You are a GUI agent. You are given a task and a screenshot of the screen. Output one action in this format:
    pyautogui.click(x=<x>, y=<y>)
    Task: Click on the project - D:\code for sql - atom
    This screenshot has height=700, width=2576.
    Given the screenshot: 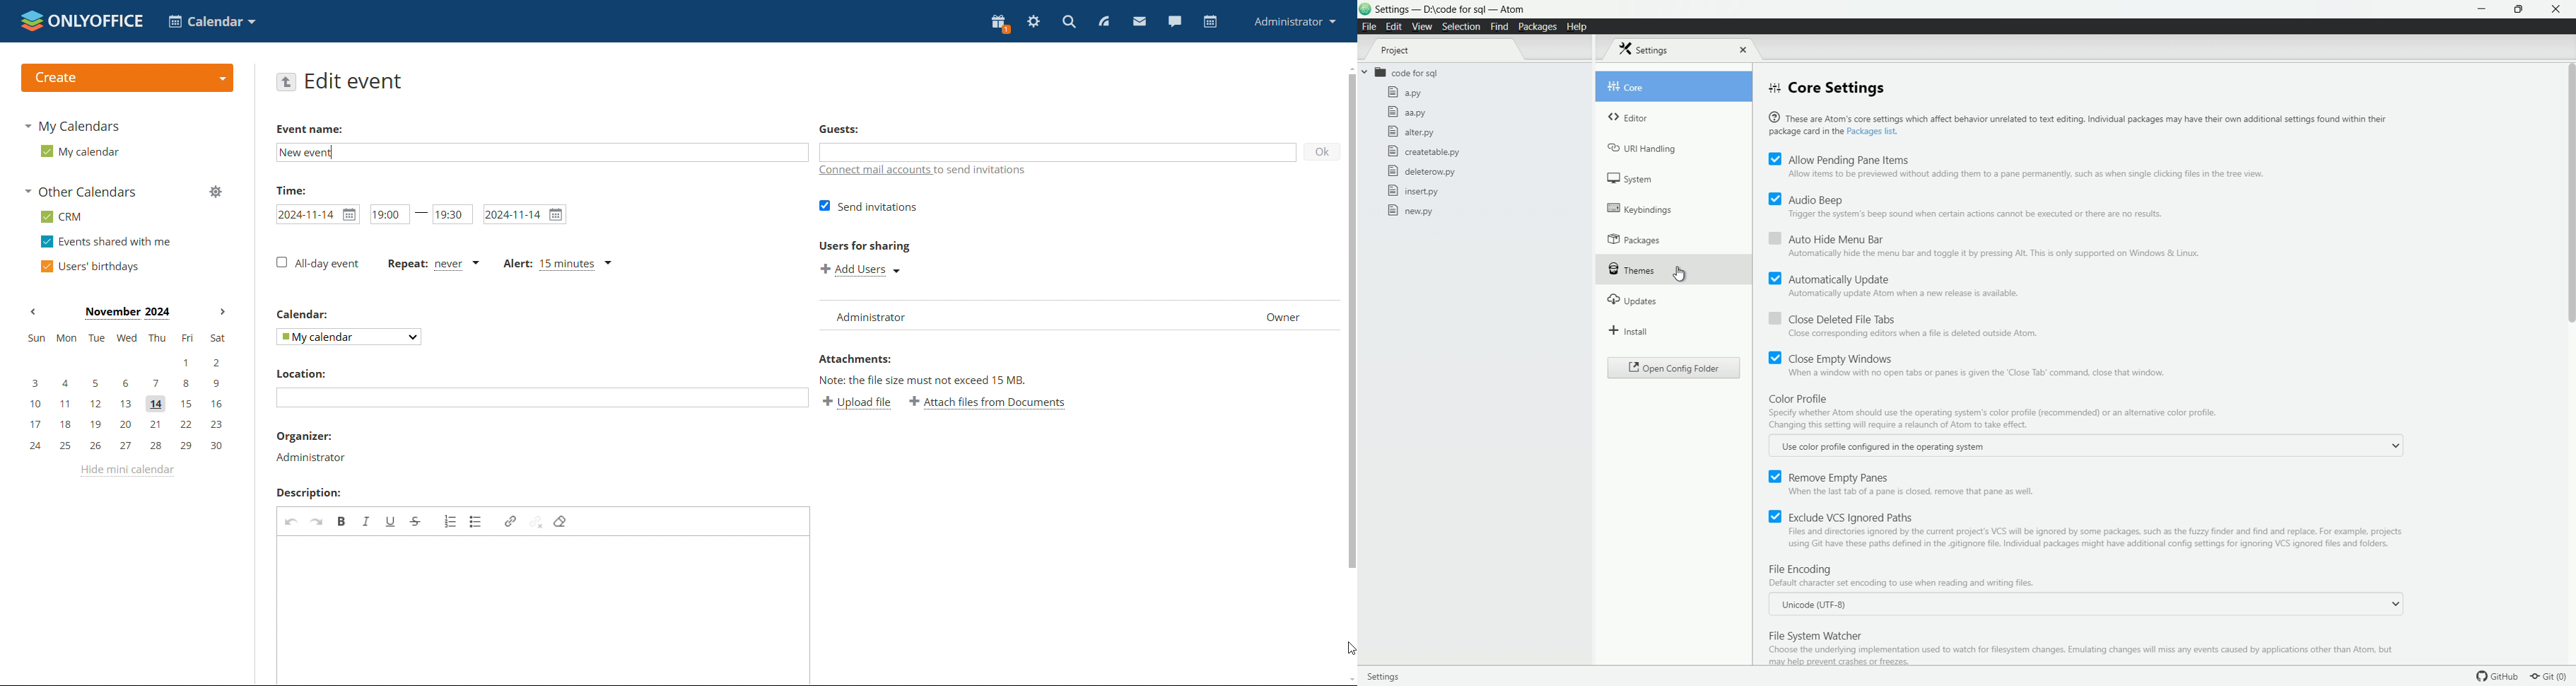 What is the action you would take?
    pyautogui.click(x=1449, y=10)
    